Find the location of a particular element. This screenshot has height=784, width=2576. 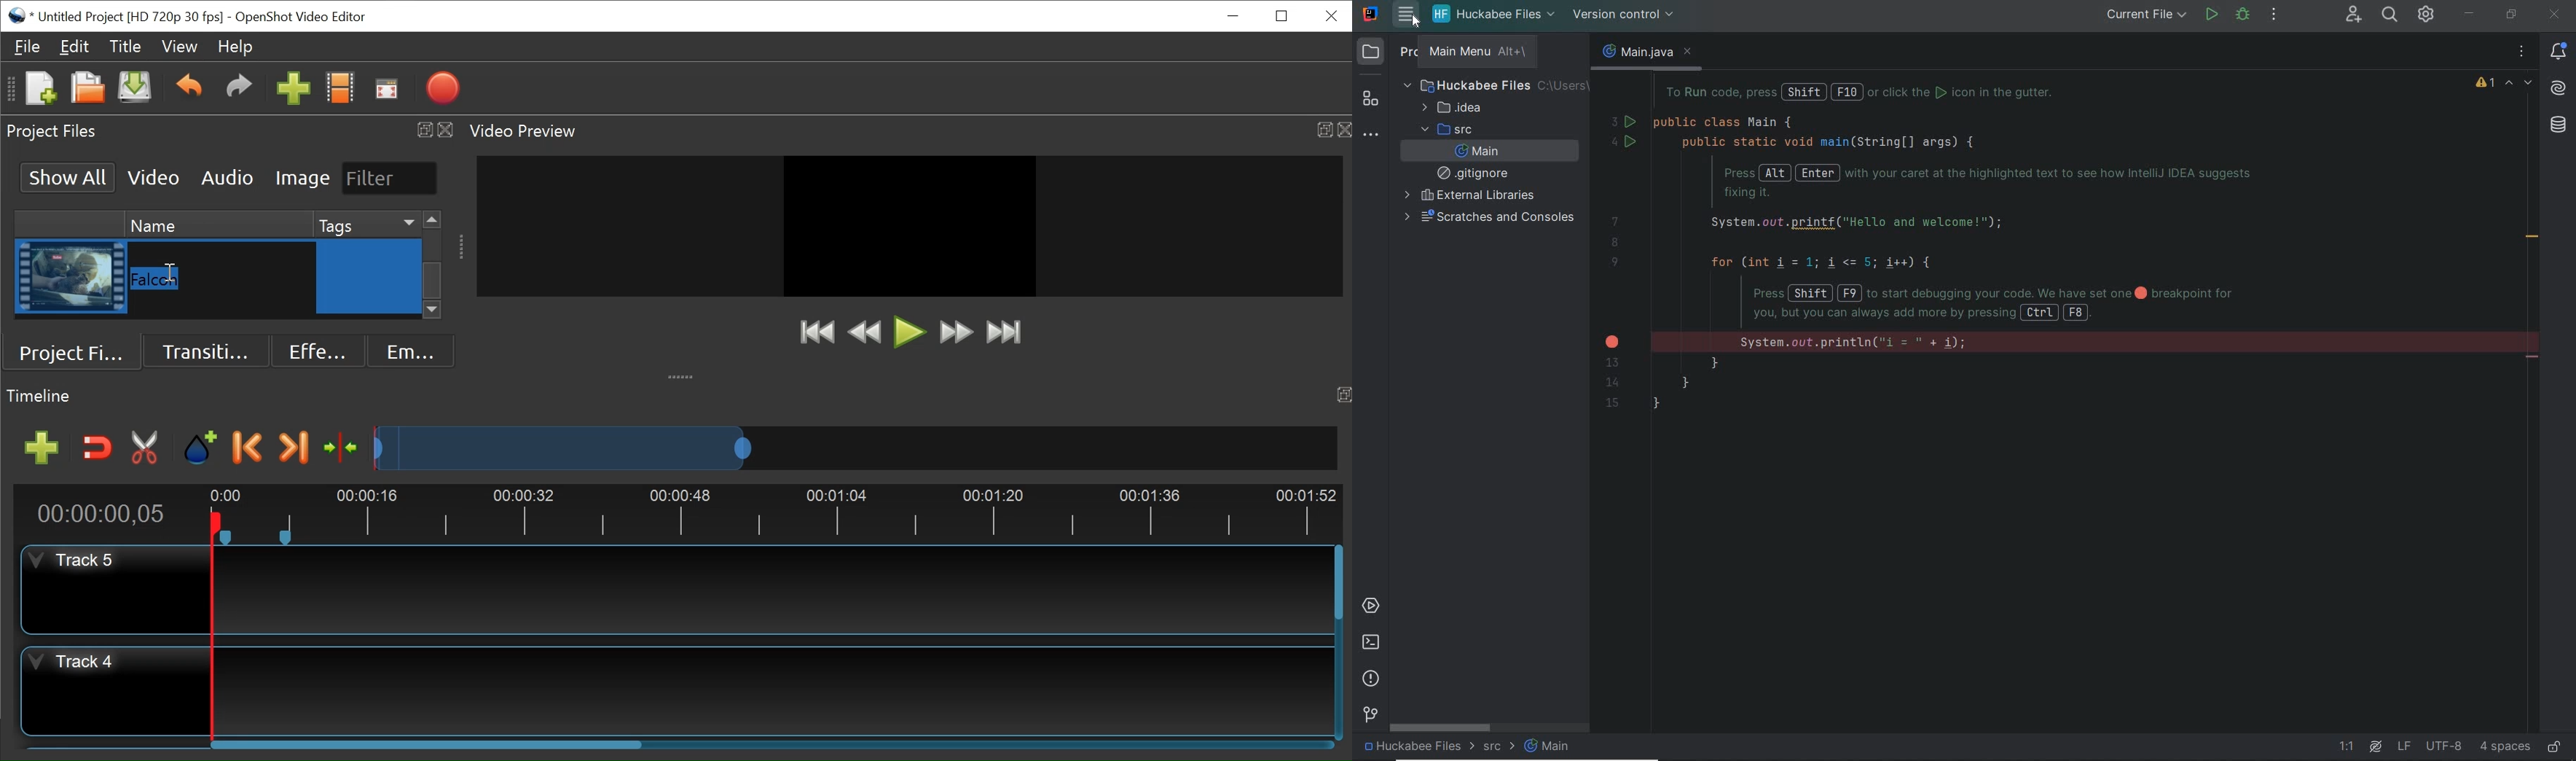

Project Name is located at coordinates (134, 16).